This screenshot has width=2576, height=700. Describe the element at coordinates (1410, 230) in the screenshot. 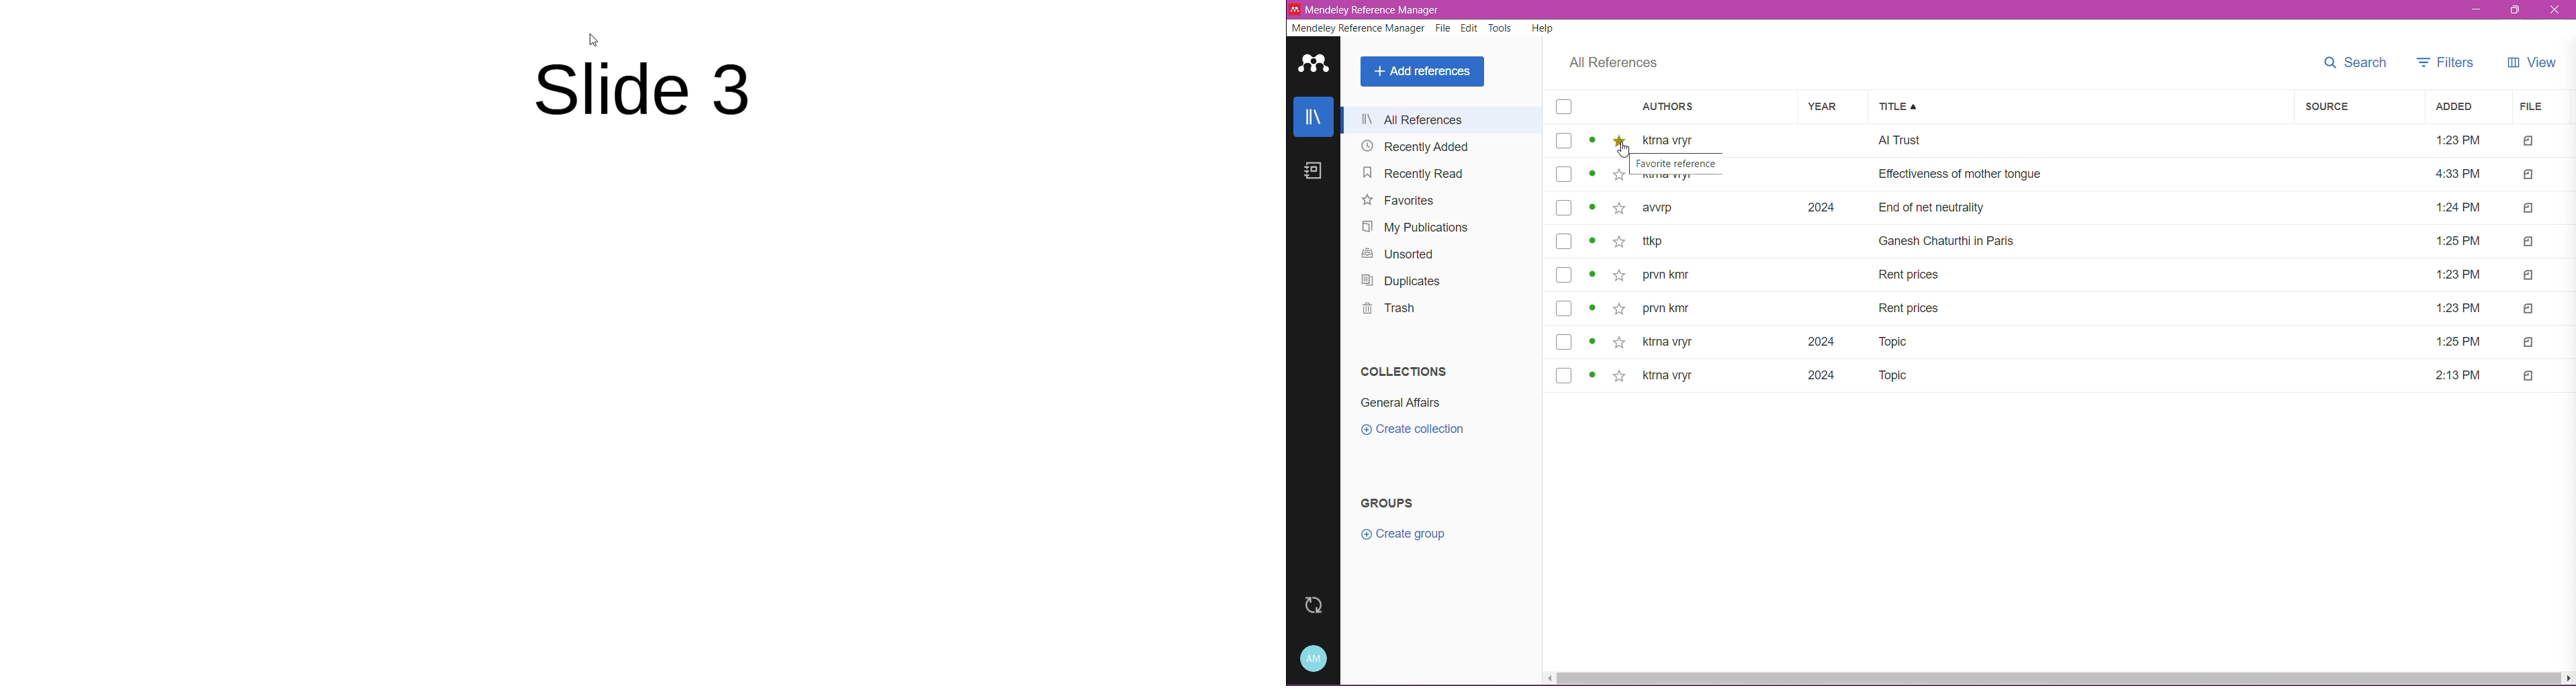

I see `My Publications` at that location.